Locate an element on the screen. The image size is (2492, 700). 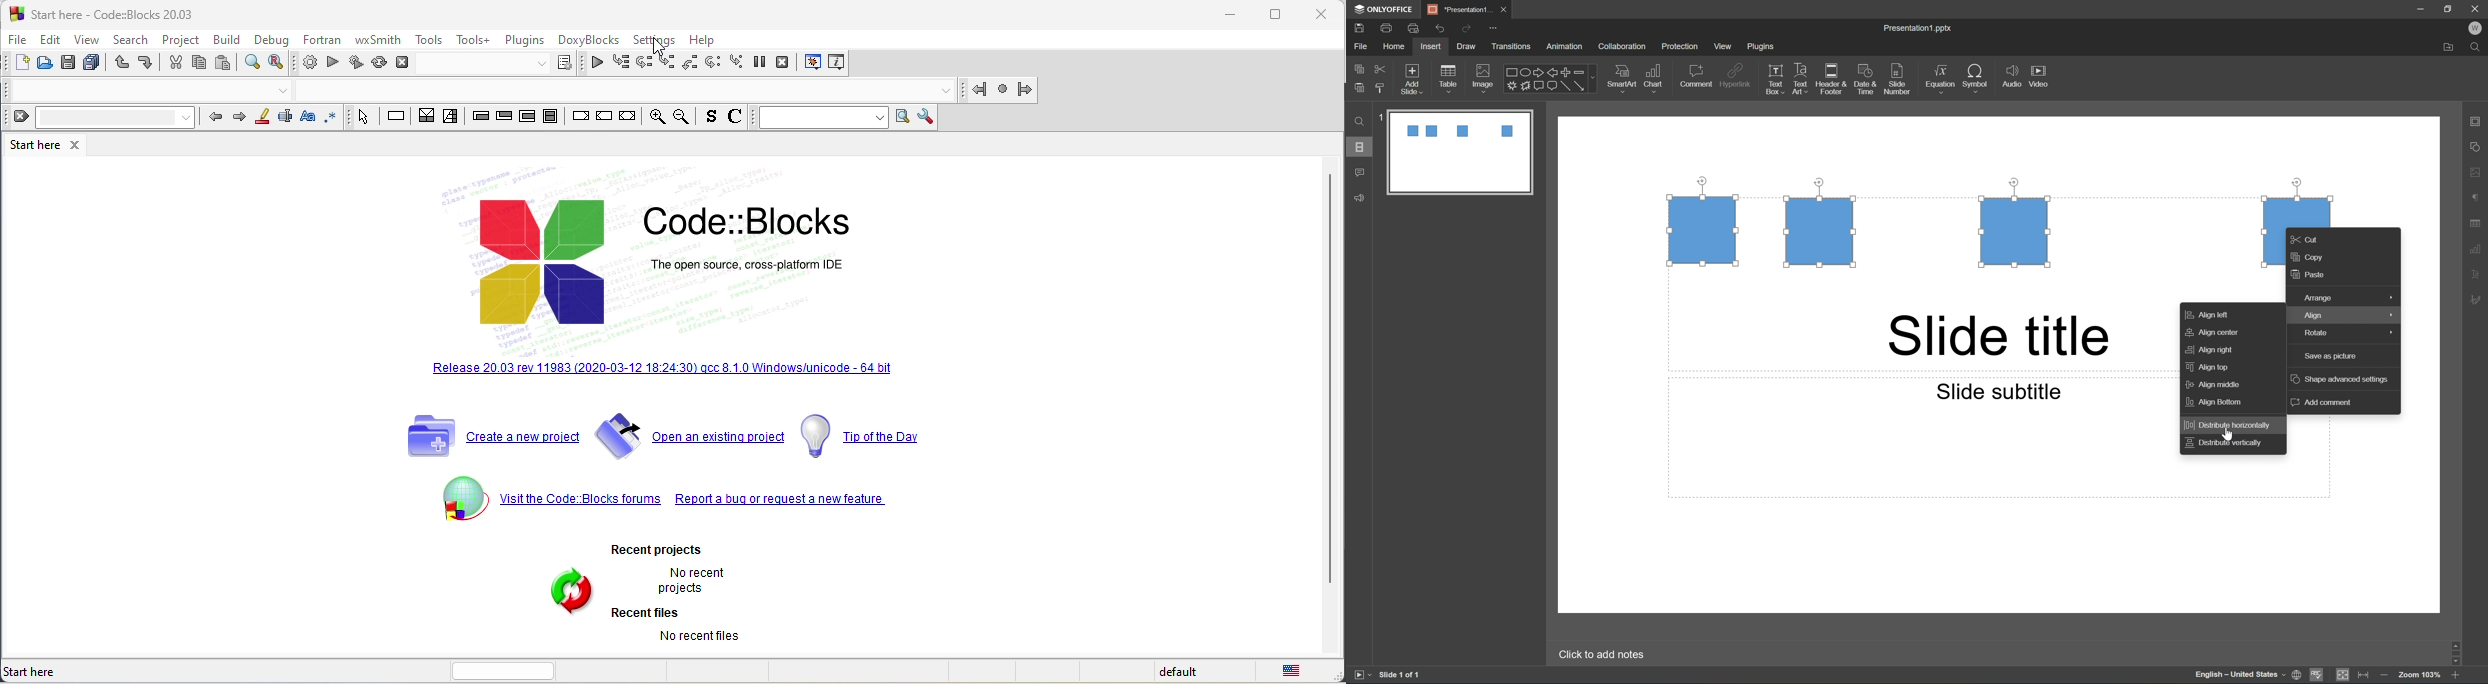
minimize is located at coordinates (2421, 7).